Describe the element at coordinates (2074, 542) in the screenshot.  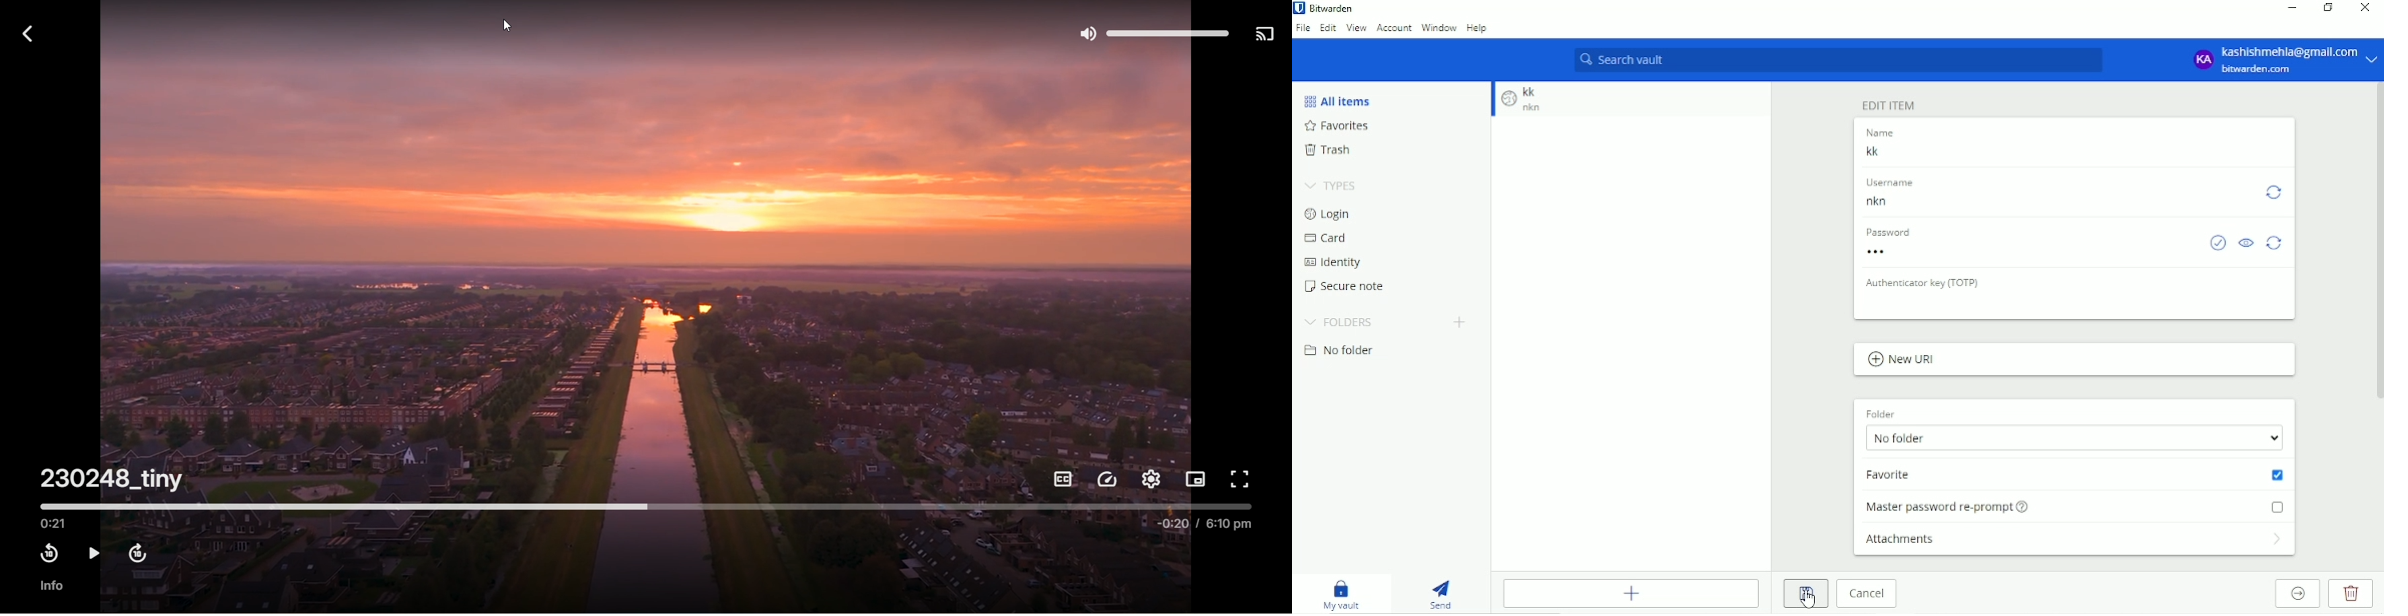
I see `Attachments` at that location.